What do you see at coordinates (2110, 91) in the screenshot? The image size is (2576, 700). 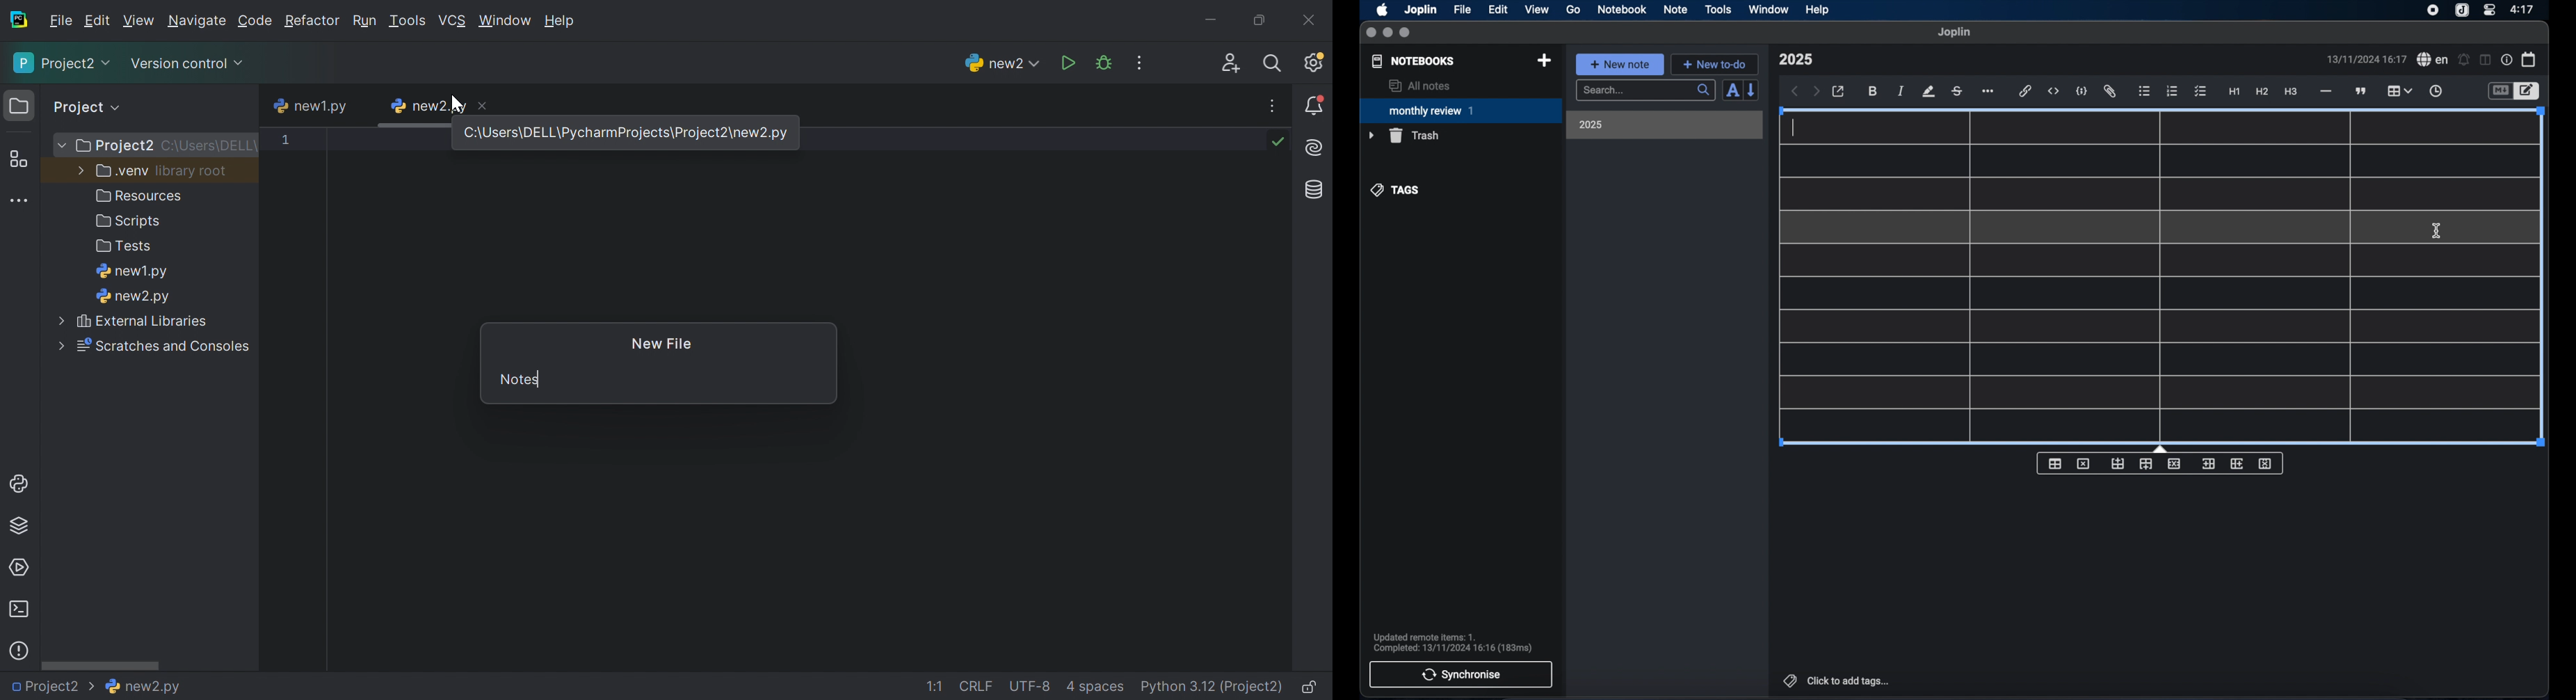 I see `attach file` at bounding box center [2110, 91].